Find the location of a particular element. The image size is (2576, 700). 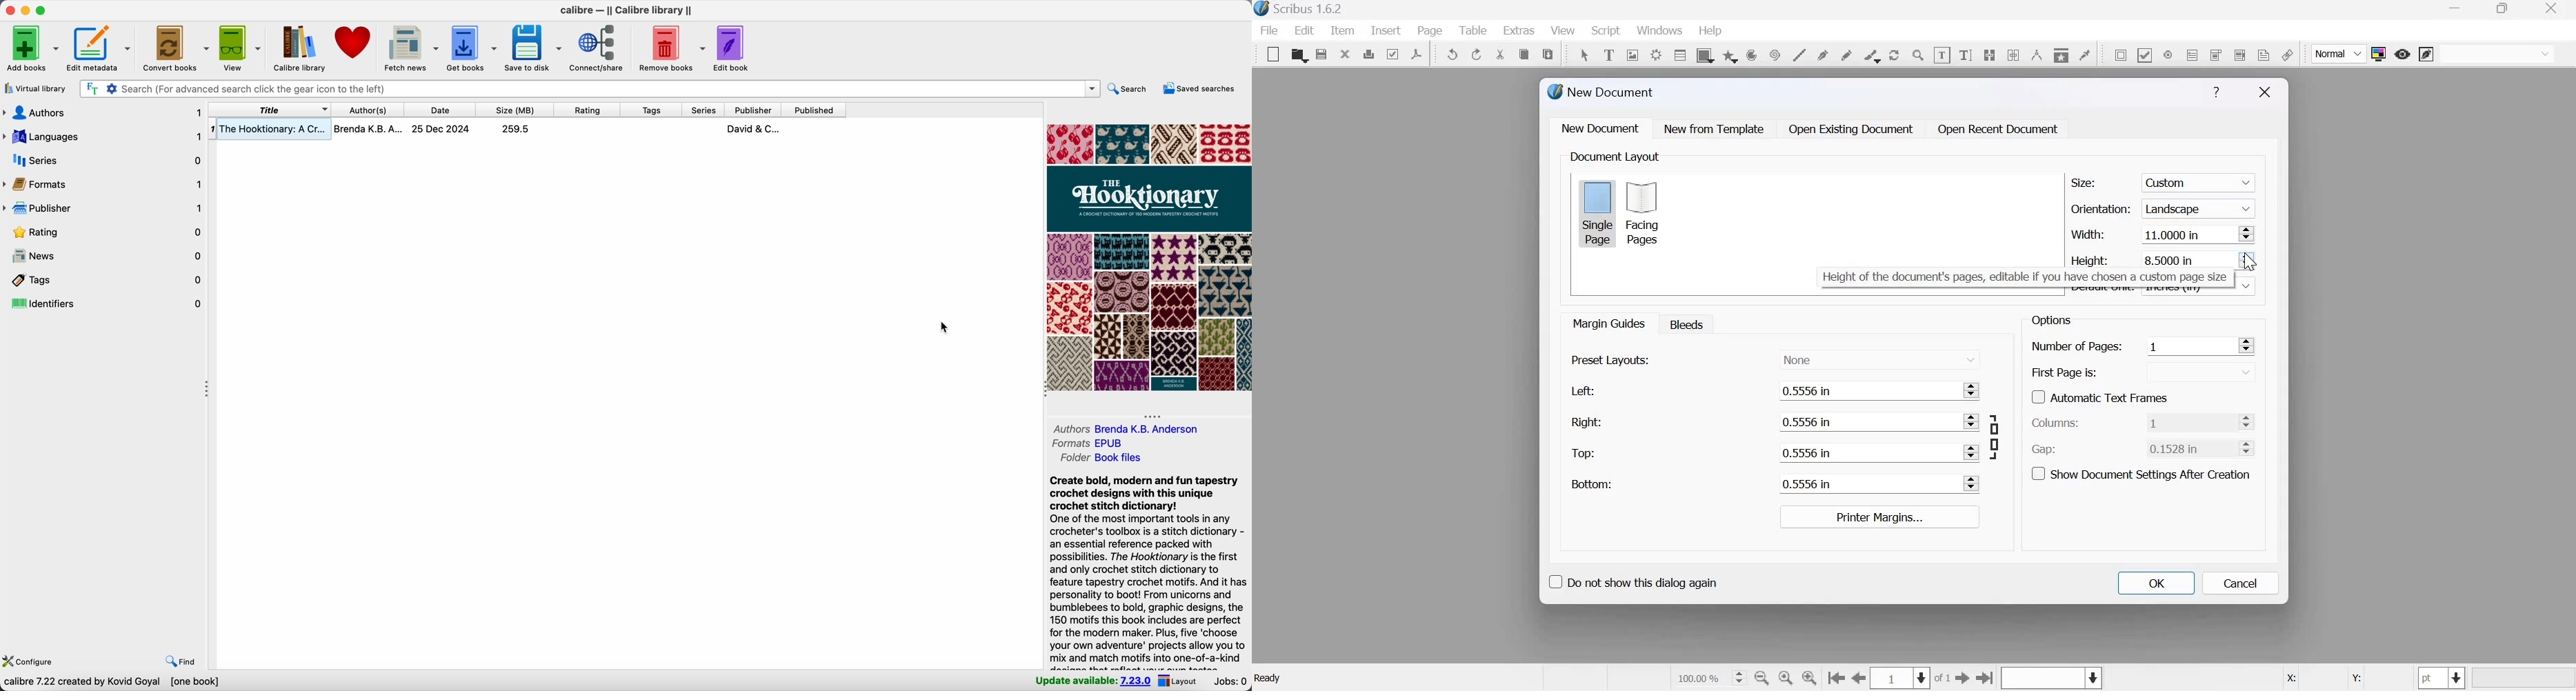

Bottom: is located at coordinates (1590, 483).